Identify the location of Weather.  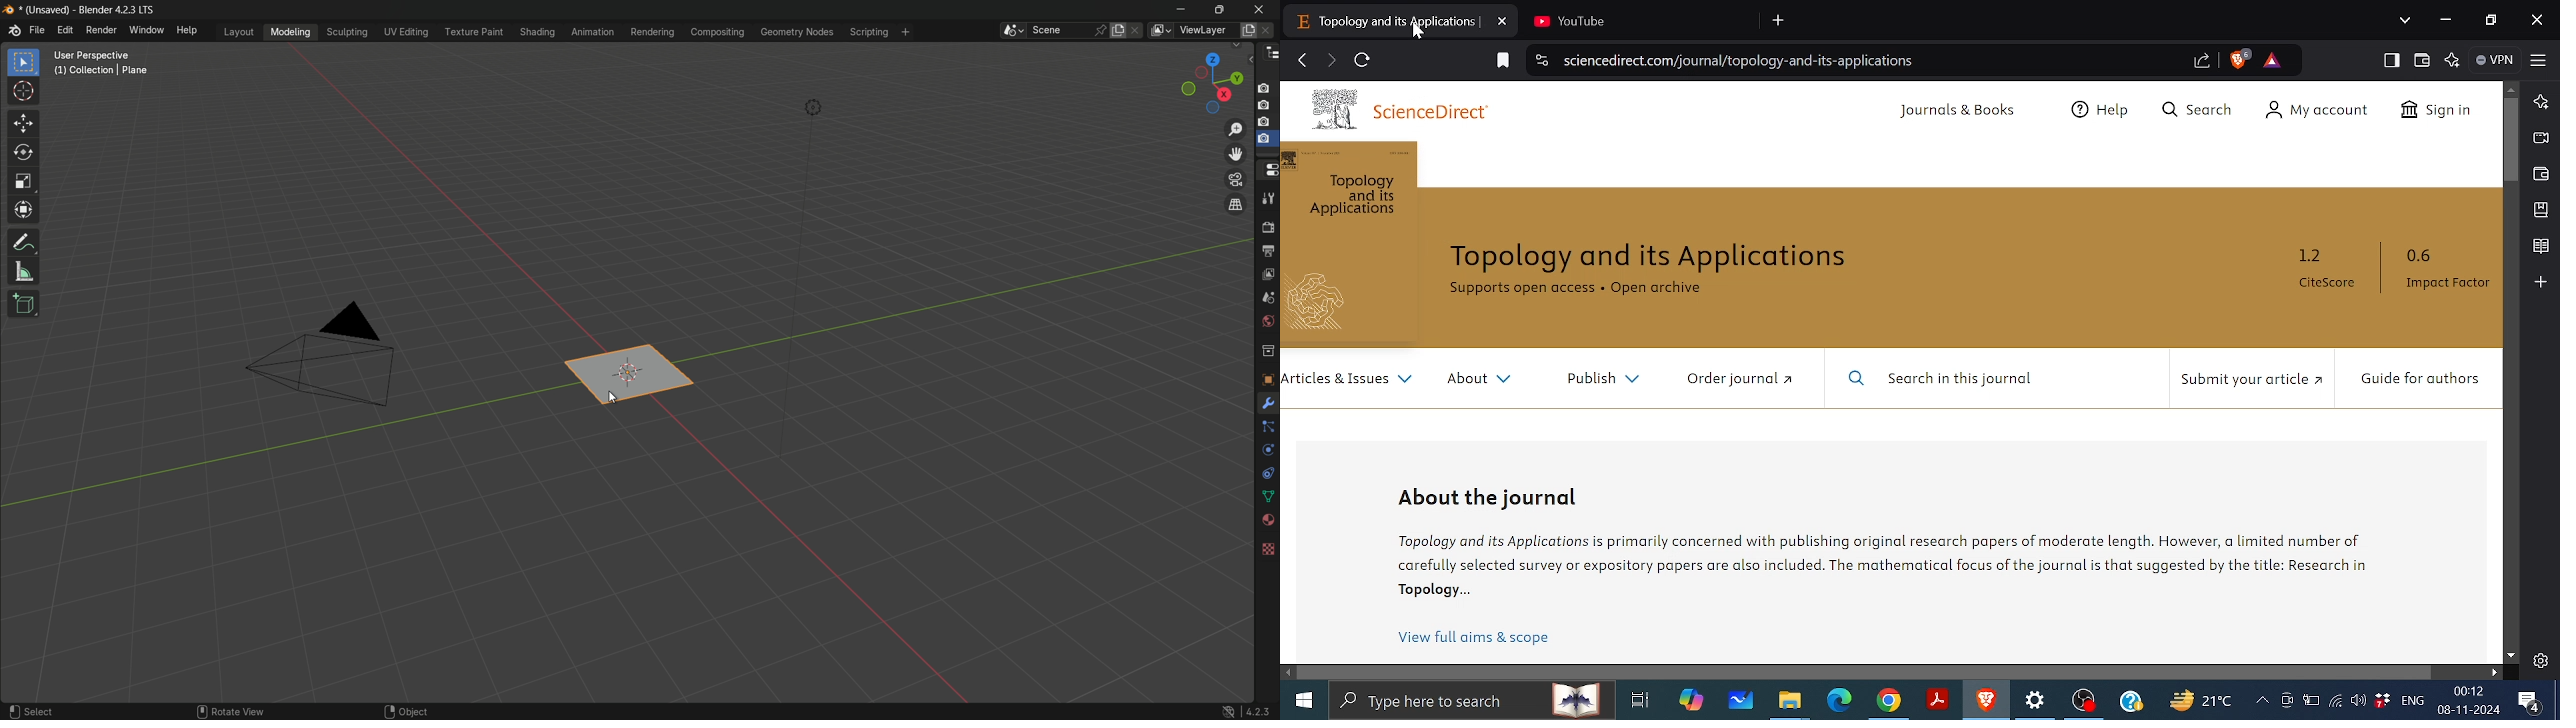
(2199, 699).